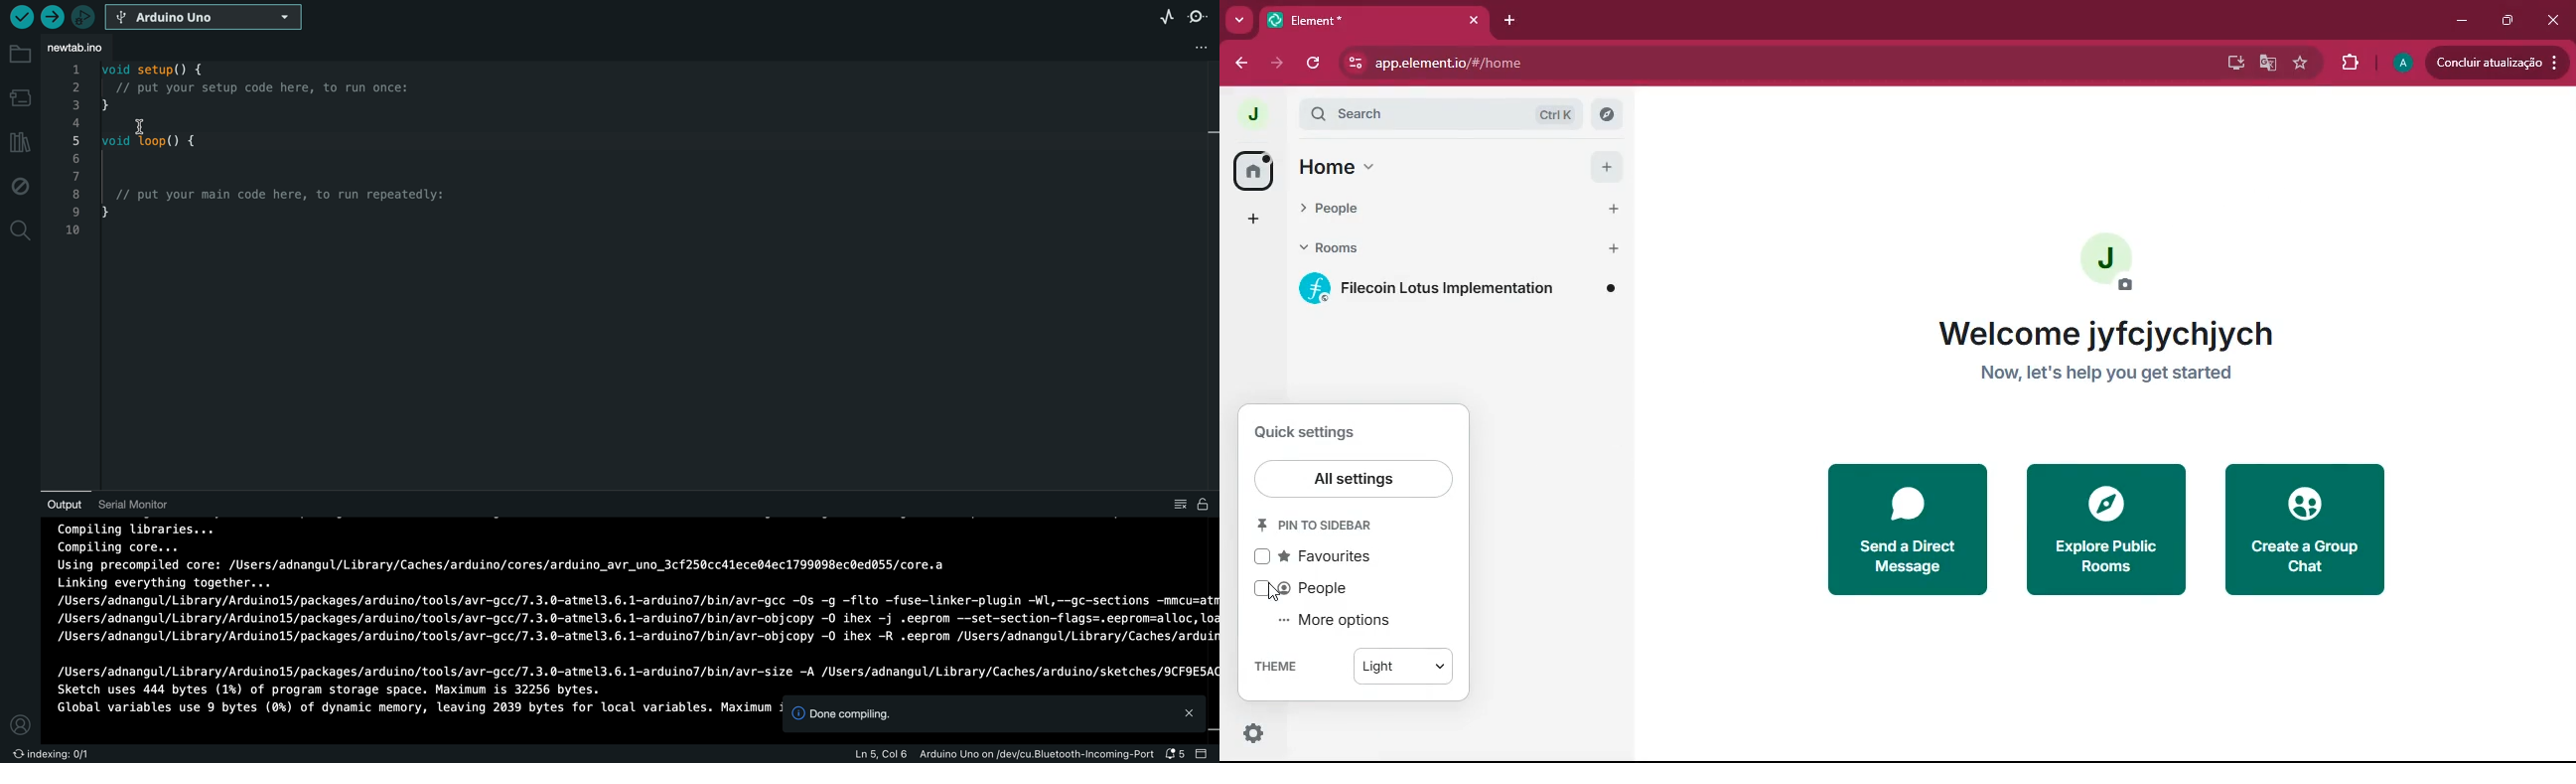  I want to click on create, so click(2307, 531).